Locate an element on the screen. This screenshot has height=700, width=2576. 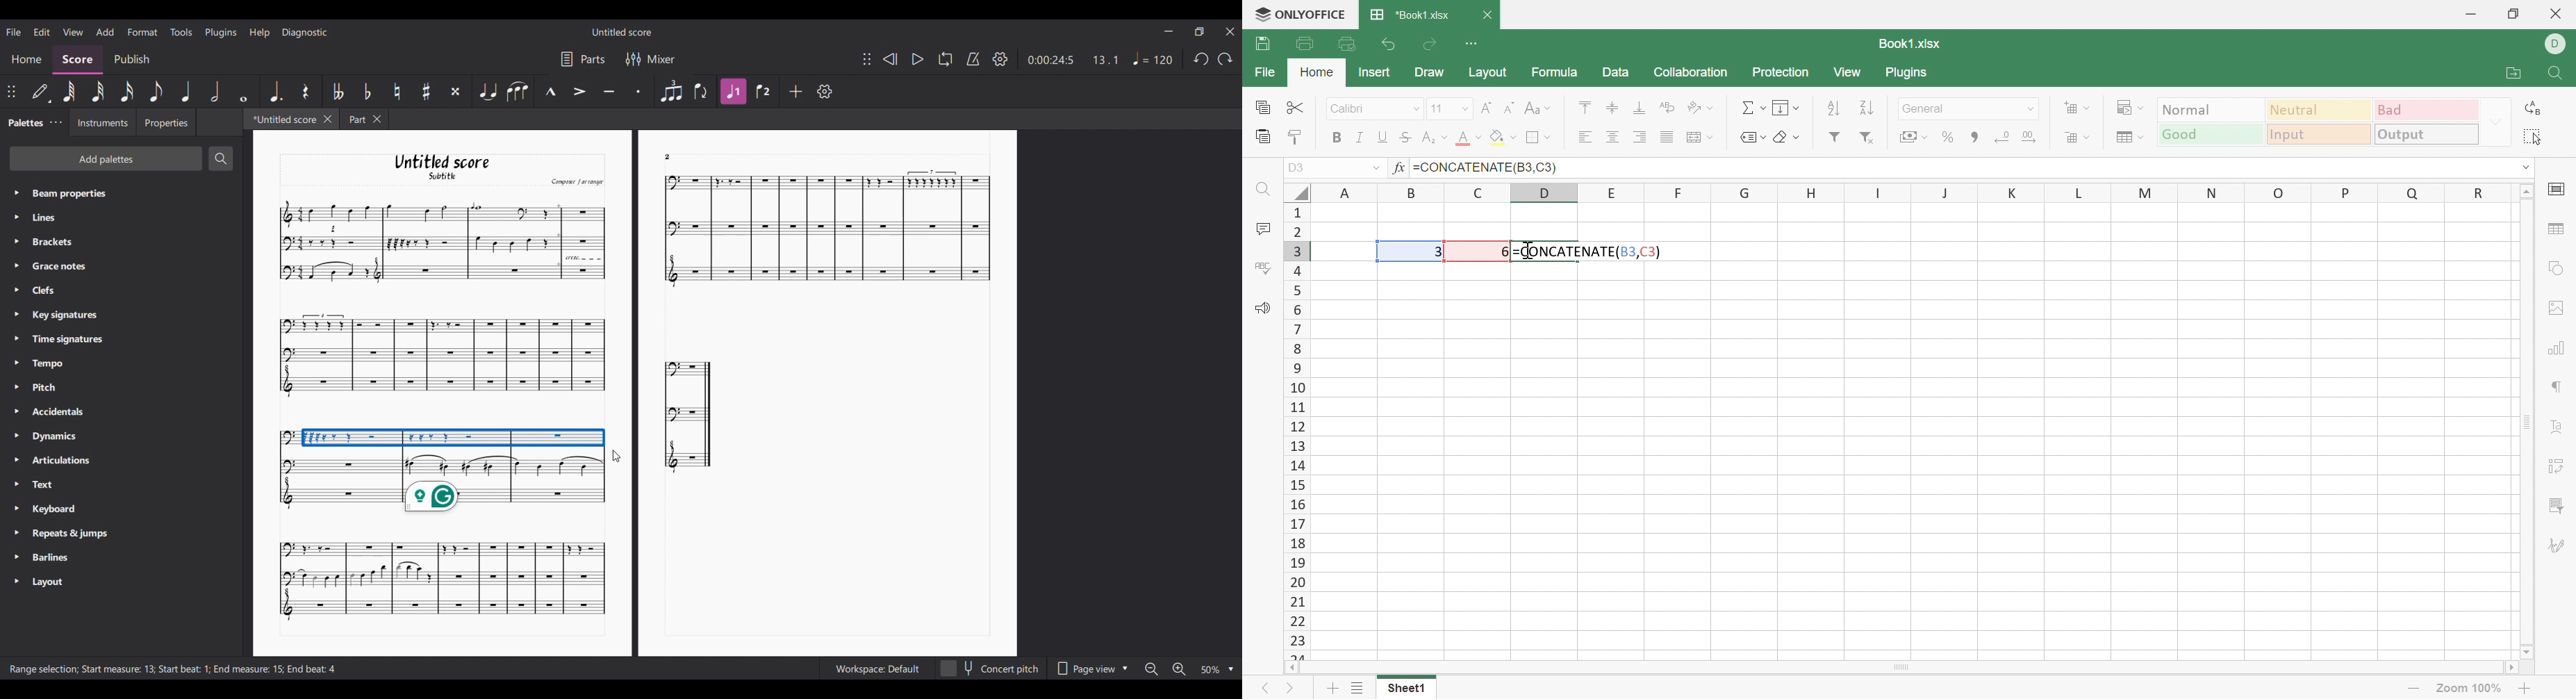
Change case is located at coordinates (1537, 107).